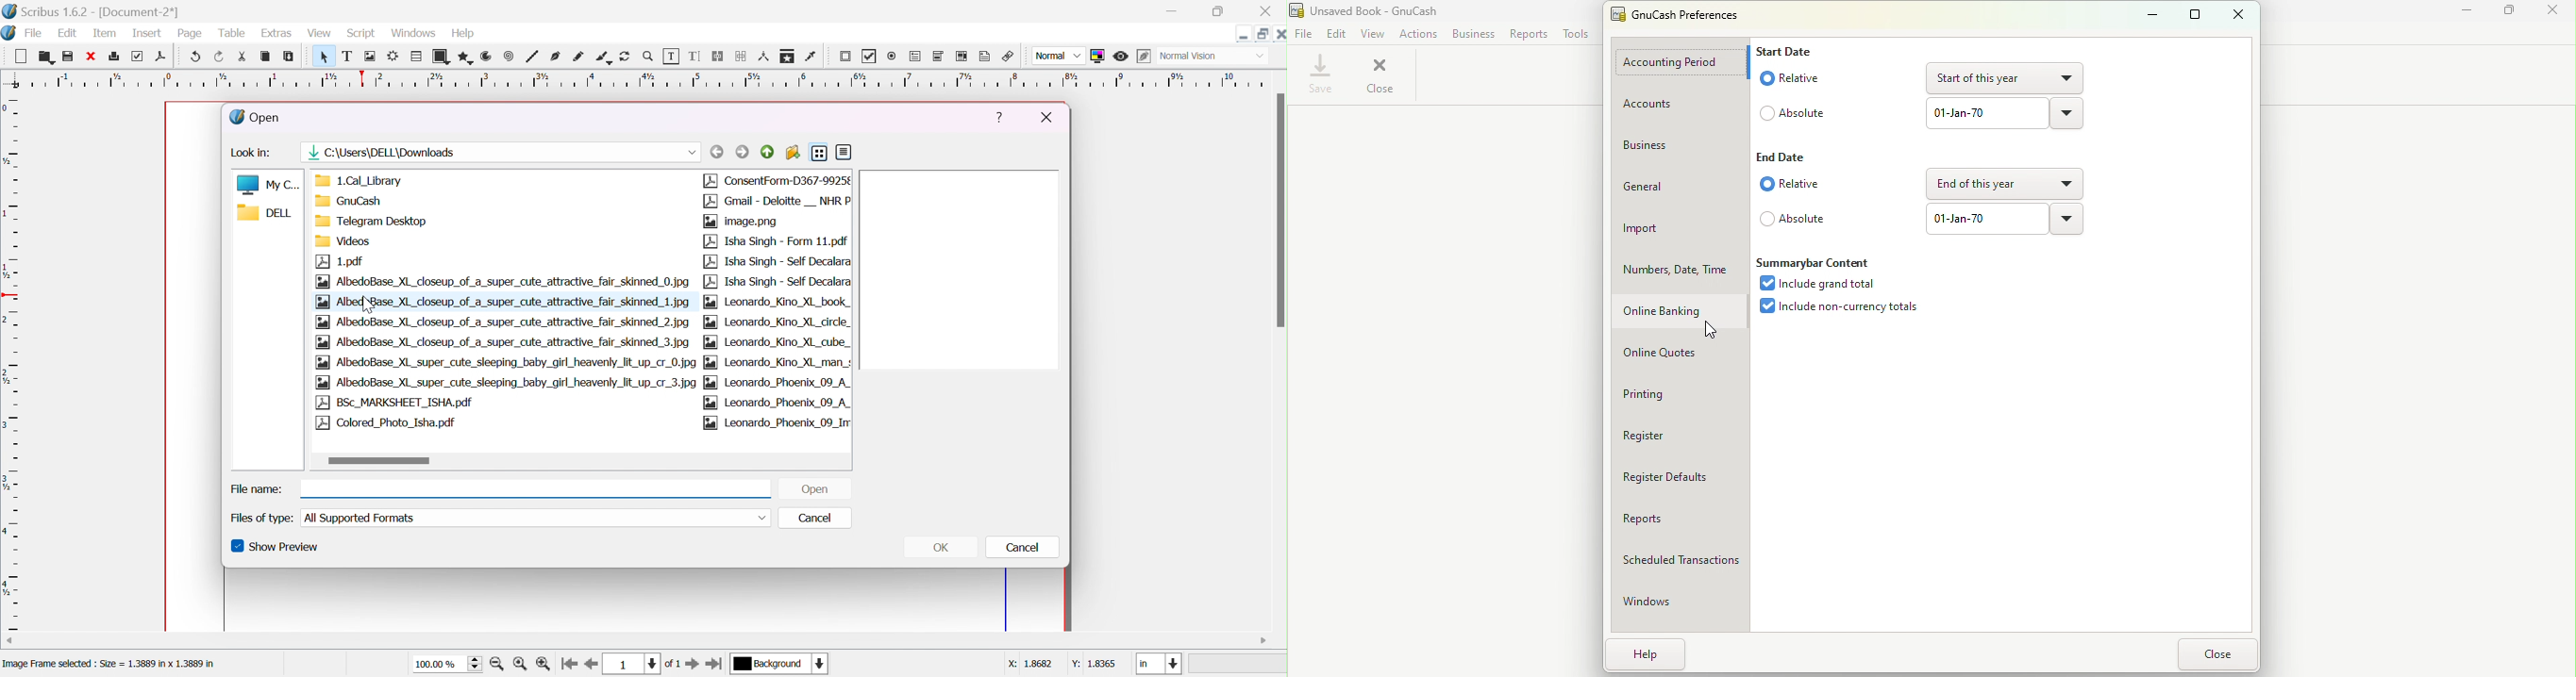  I want to click on cancel, so click(815, 517).